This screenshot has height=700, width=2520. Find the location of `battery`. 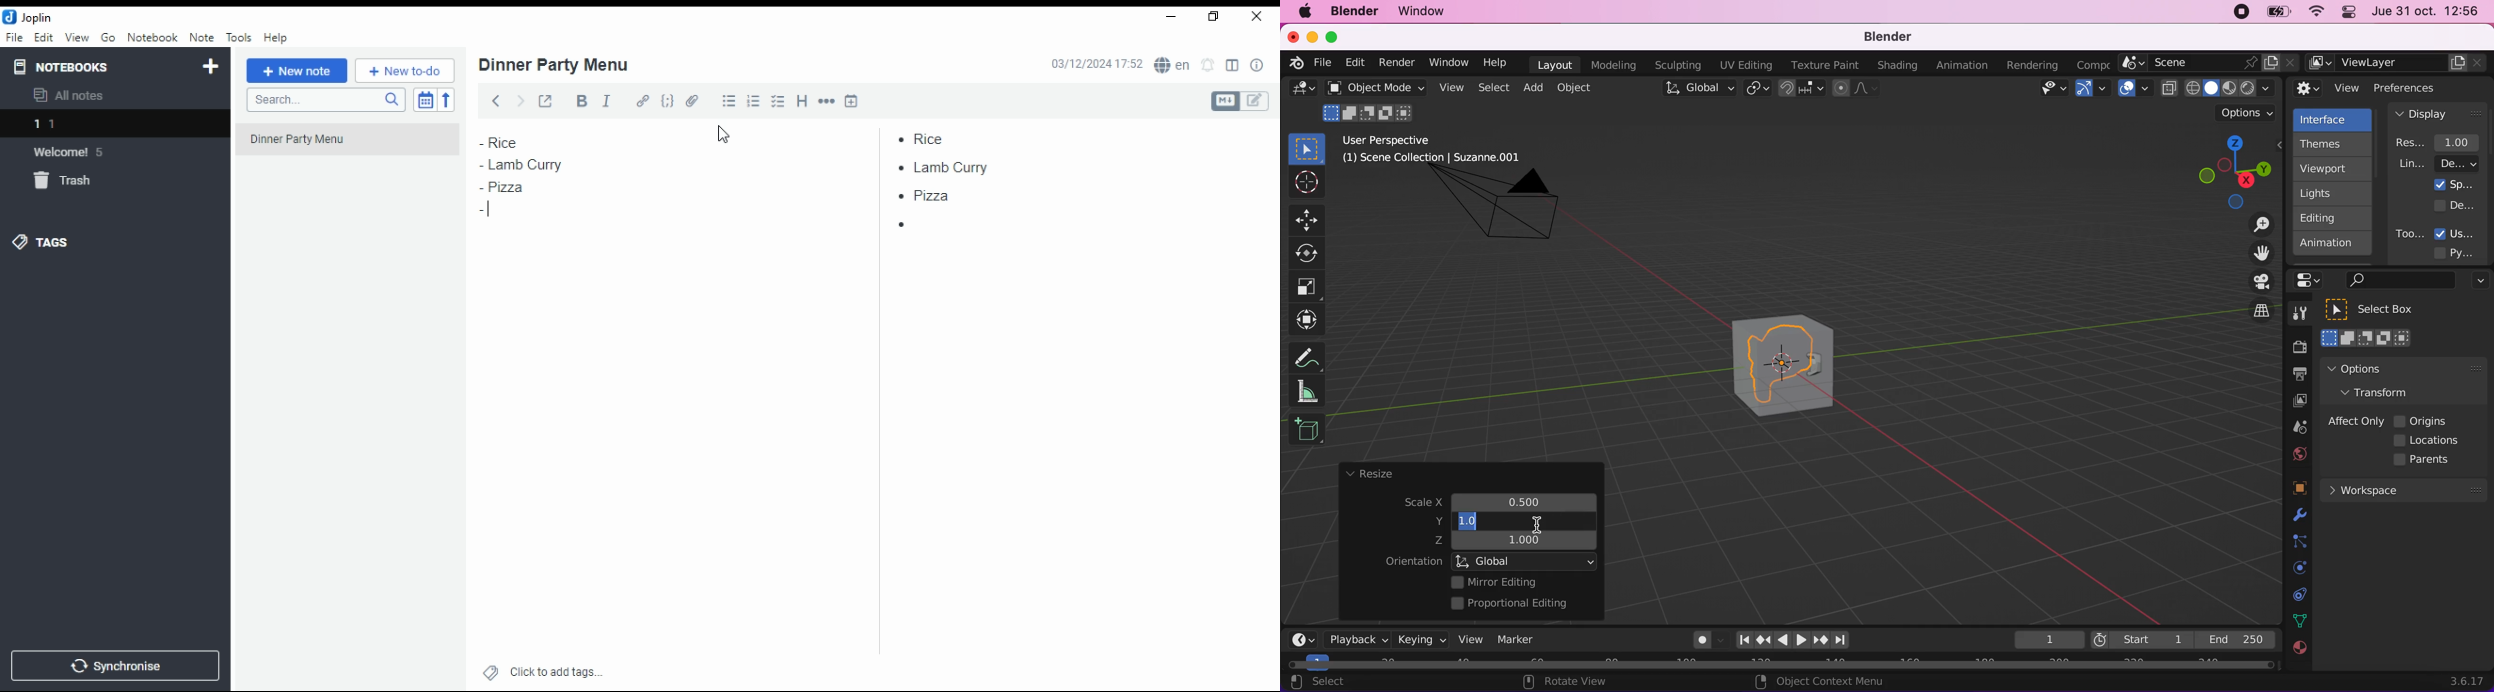

battery is located at coordinates (2275, 14).